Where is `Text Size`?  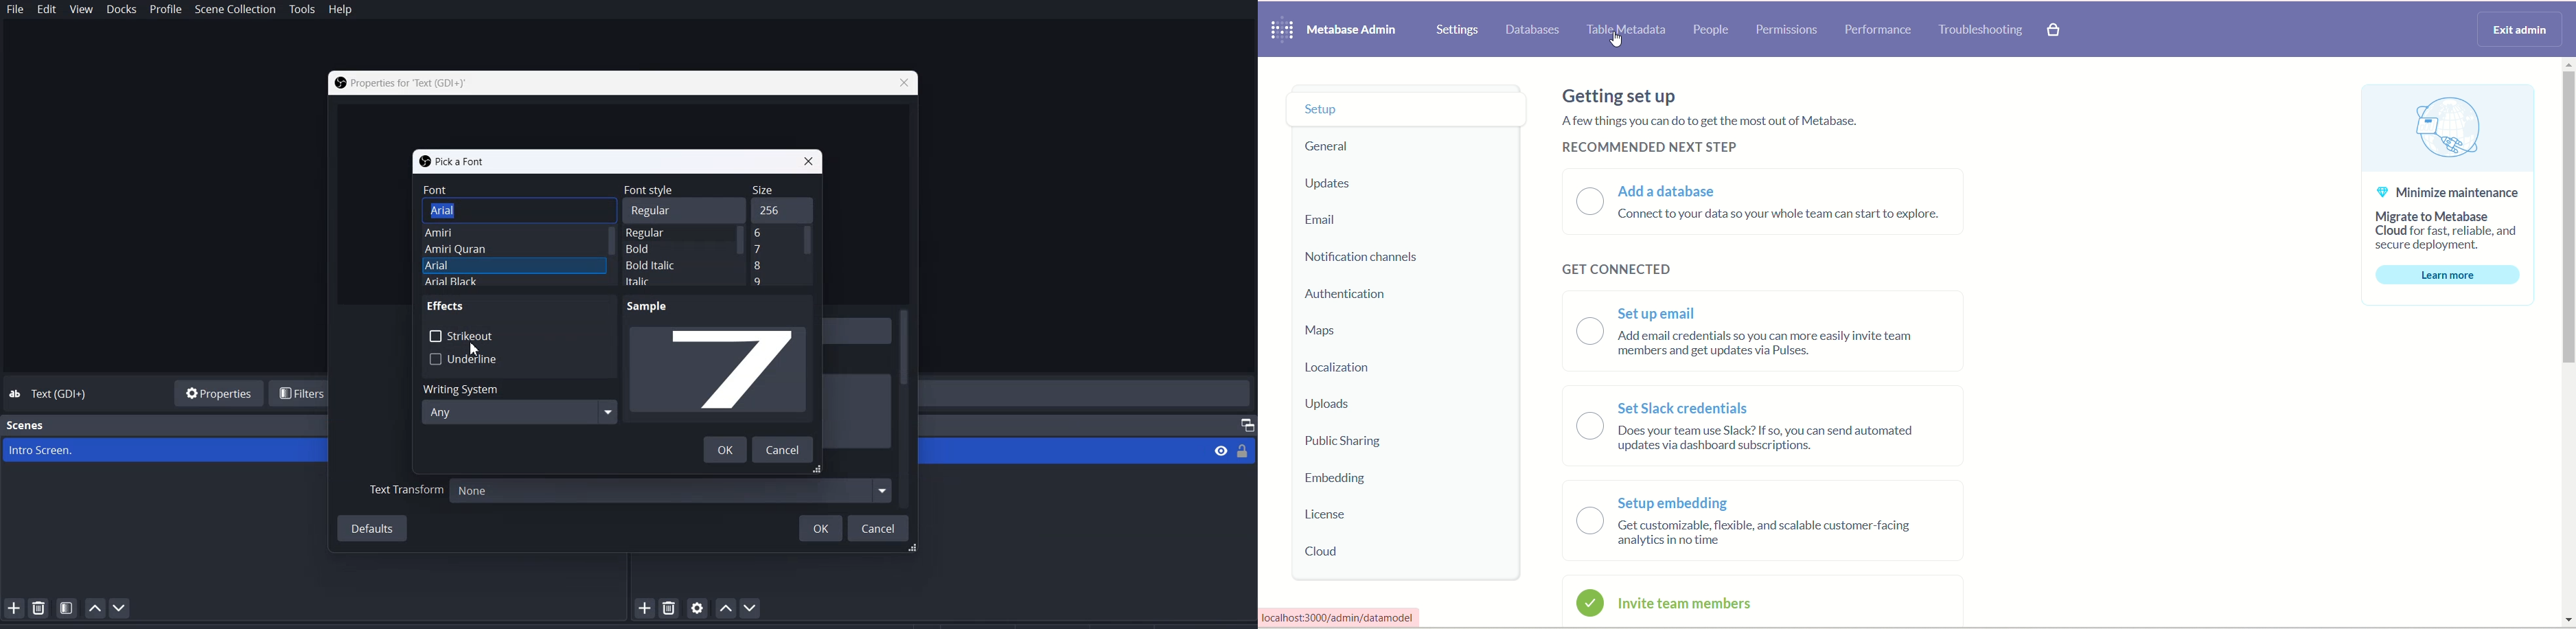 Text Size is located at coordinates (774, 235).